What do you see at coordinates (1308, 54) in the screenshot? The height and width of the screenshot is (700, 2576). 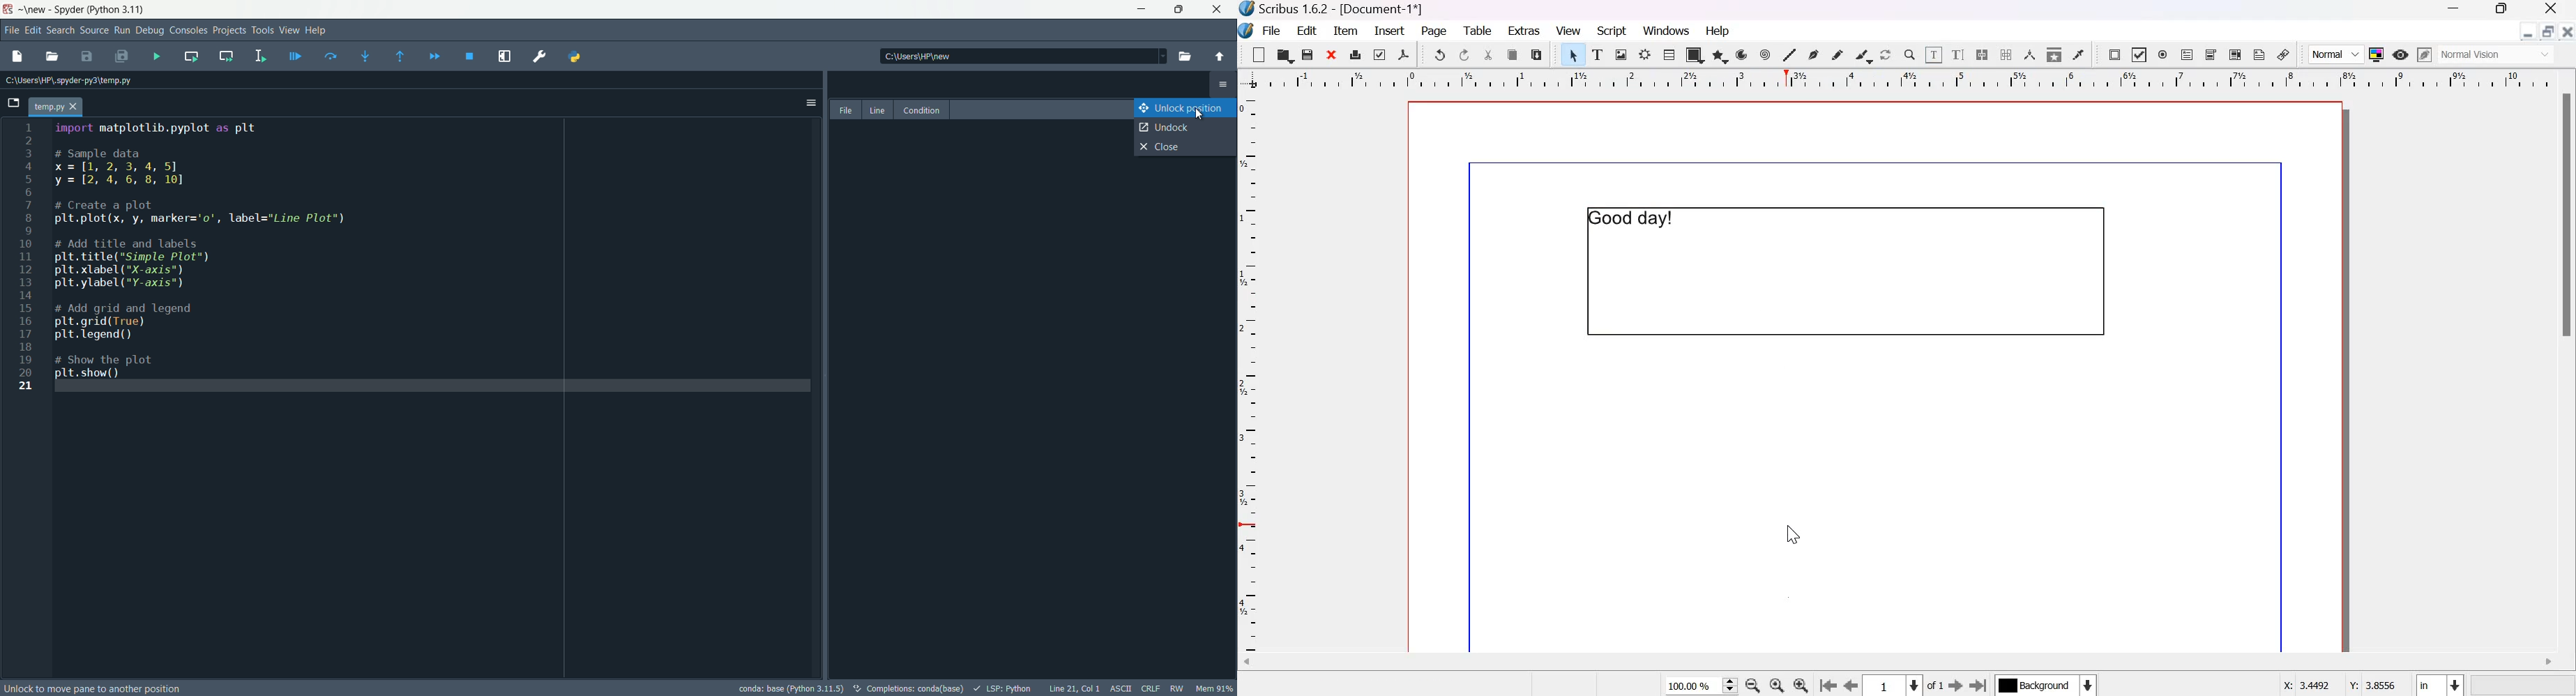 I see `save` at bounding box center [1308, 54].